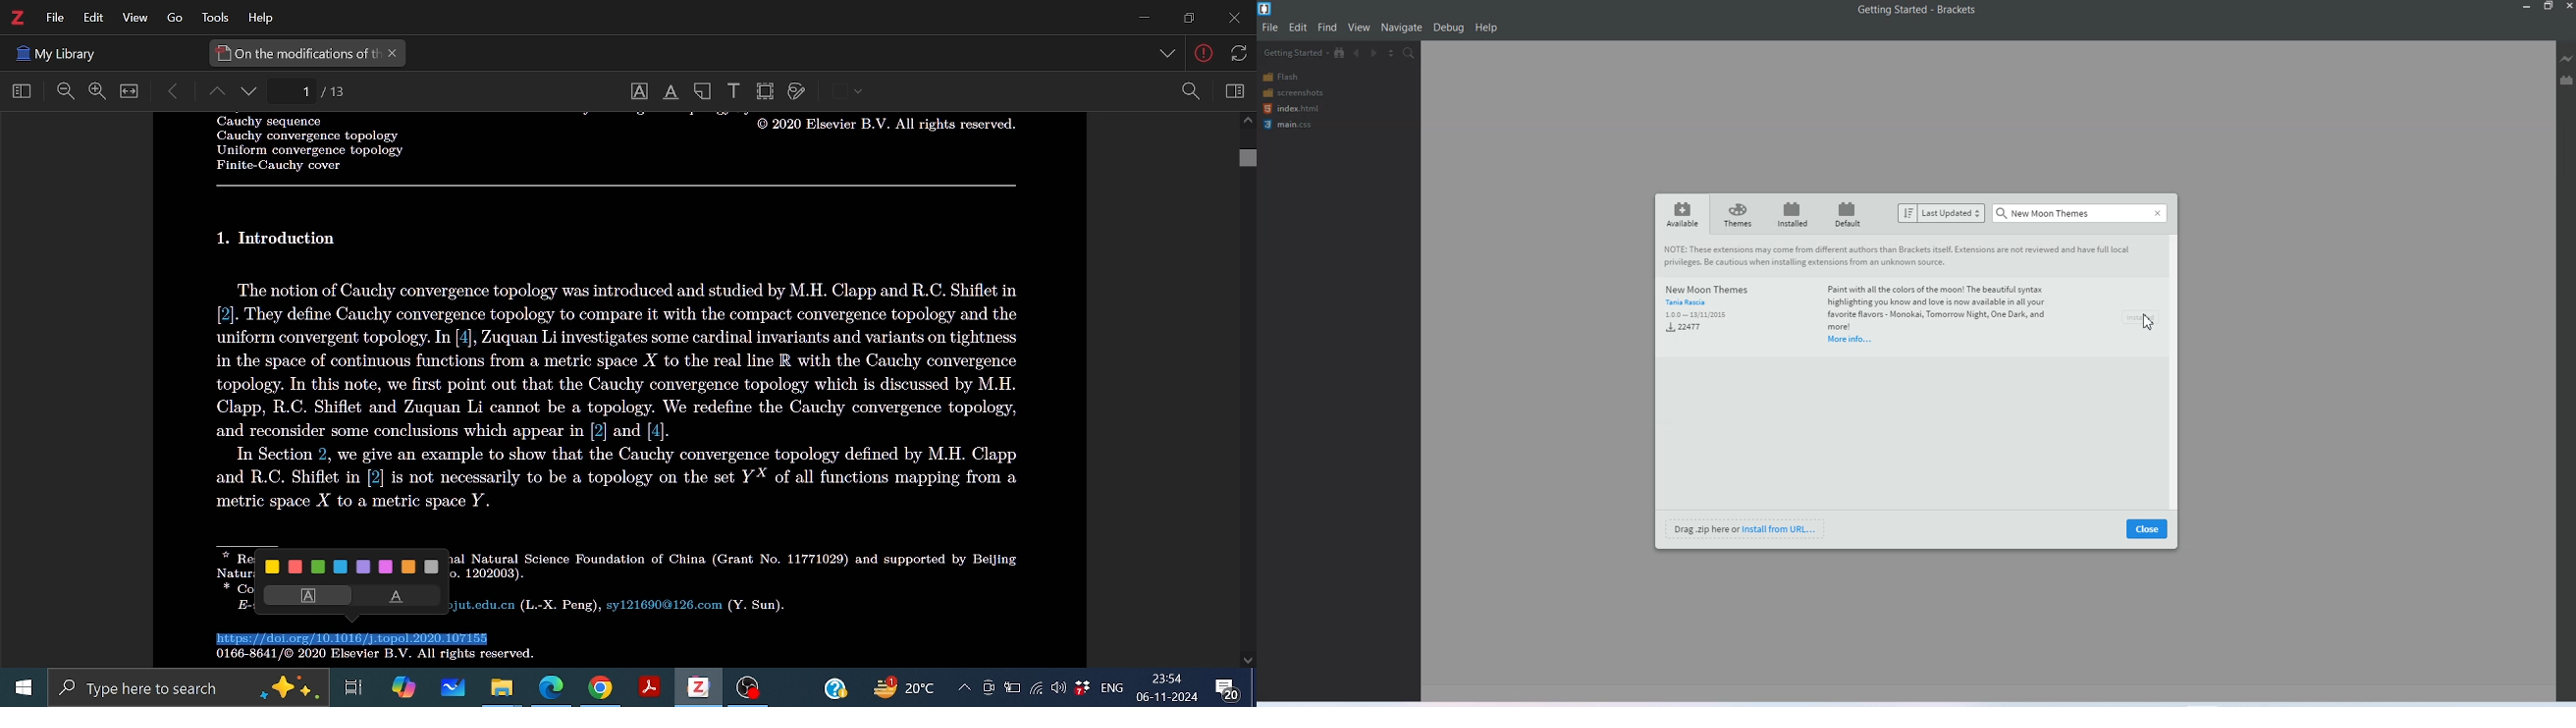  Describe the element at coordinates (1359, 28) in the screenshot. I see `View` at that location.